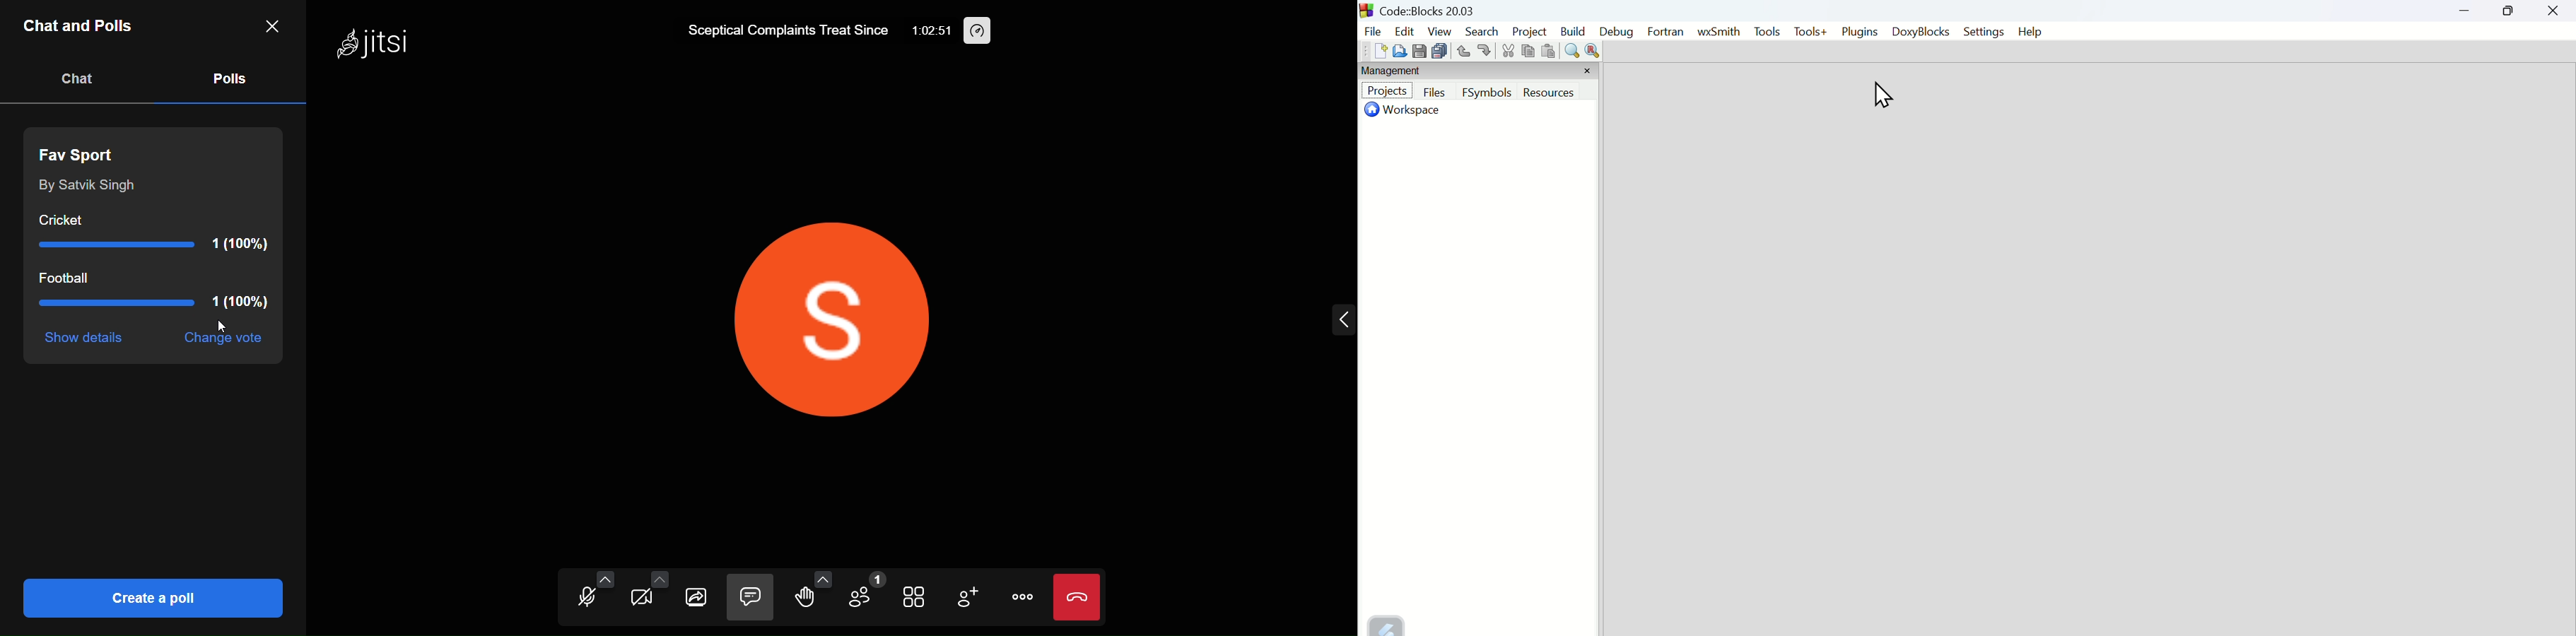 This screenshot has width=2576, height=644. I want to click on Create new file, so click(1381, 51).